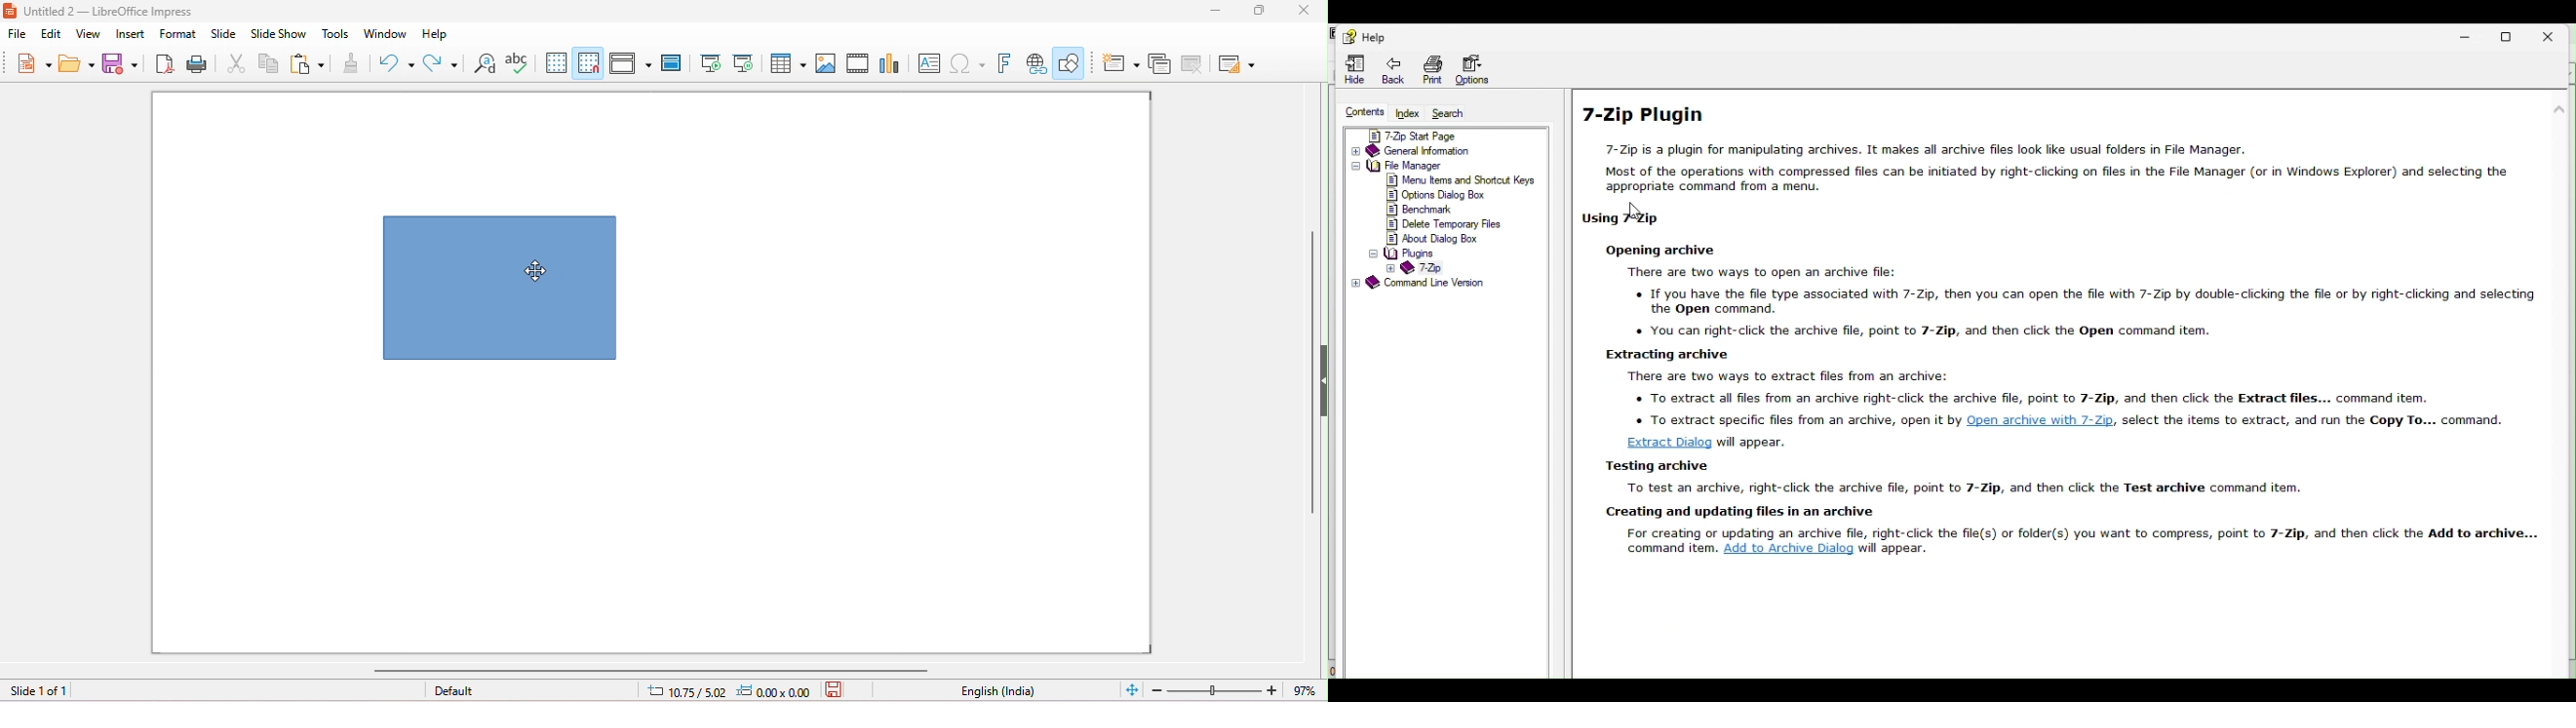 The height and width of the screenshot is (728, 2576). What do you see at coordinates (1407, 166) in the screenshot?
I see `file manager` at bounding box center [1407, 166].